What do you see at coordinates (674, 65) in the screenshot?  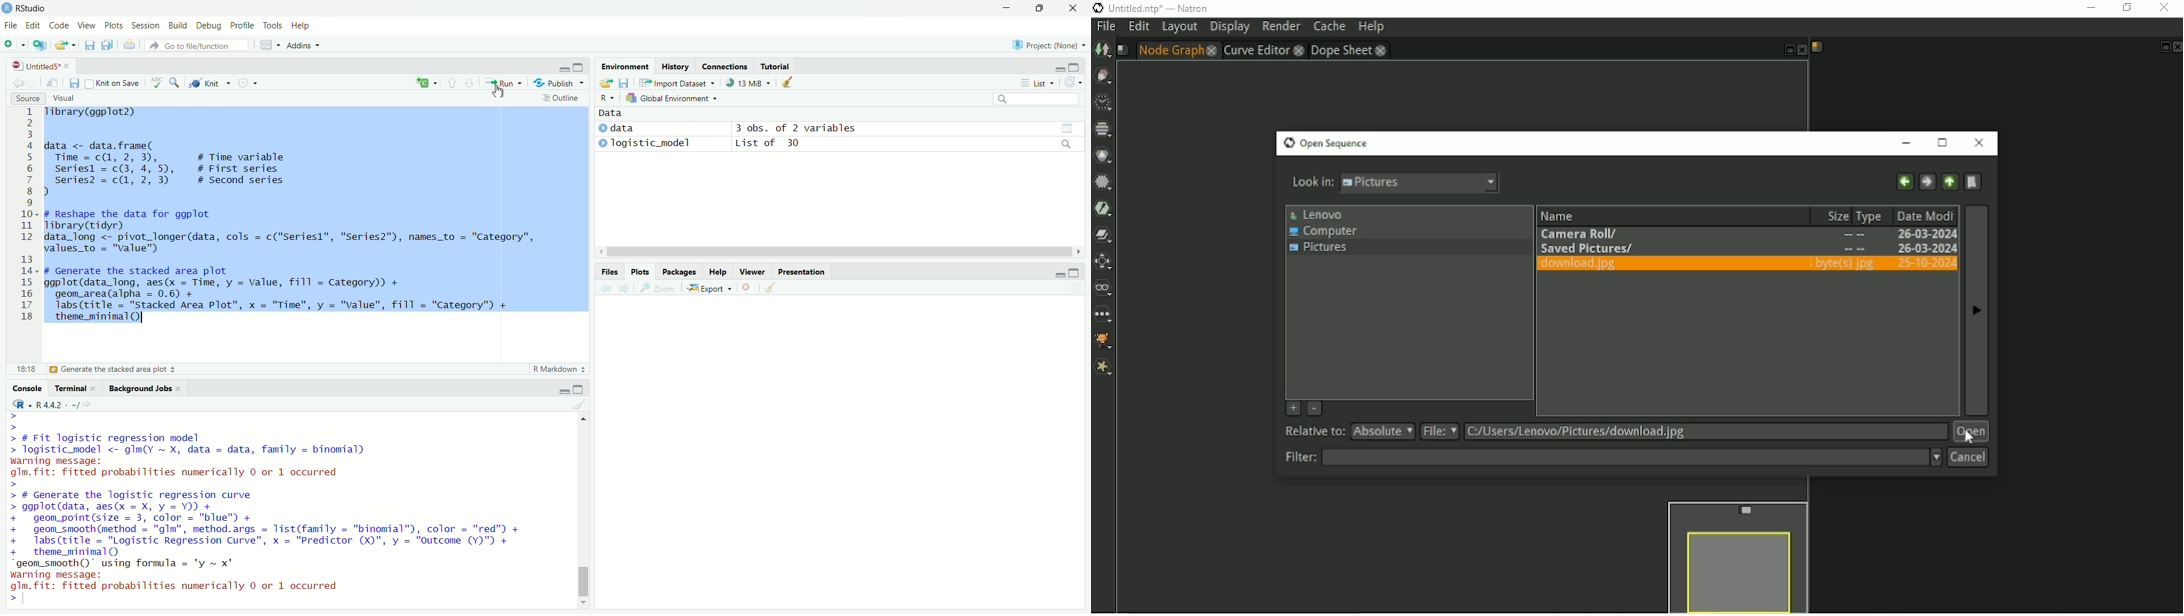 I see `History` at bounding box center [674, 65].